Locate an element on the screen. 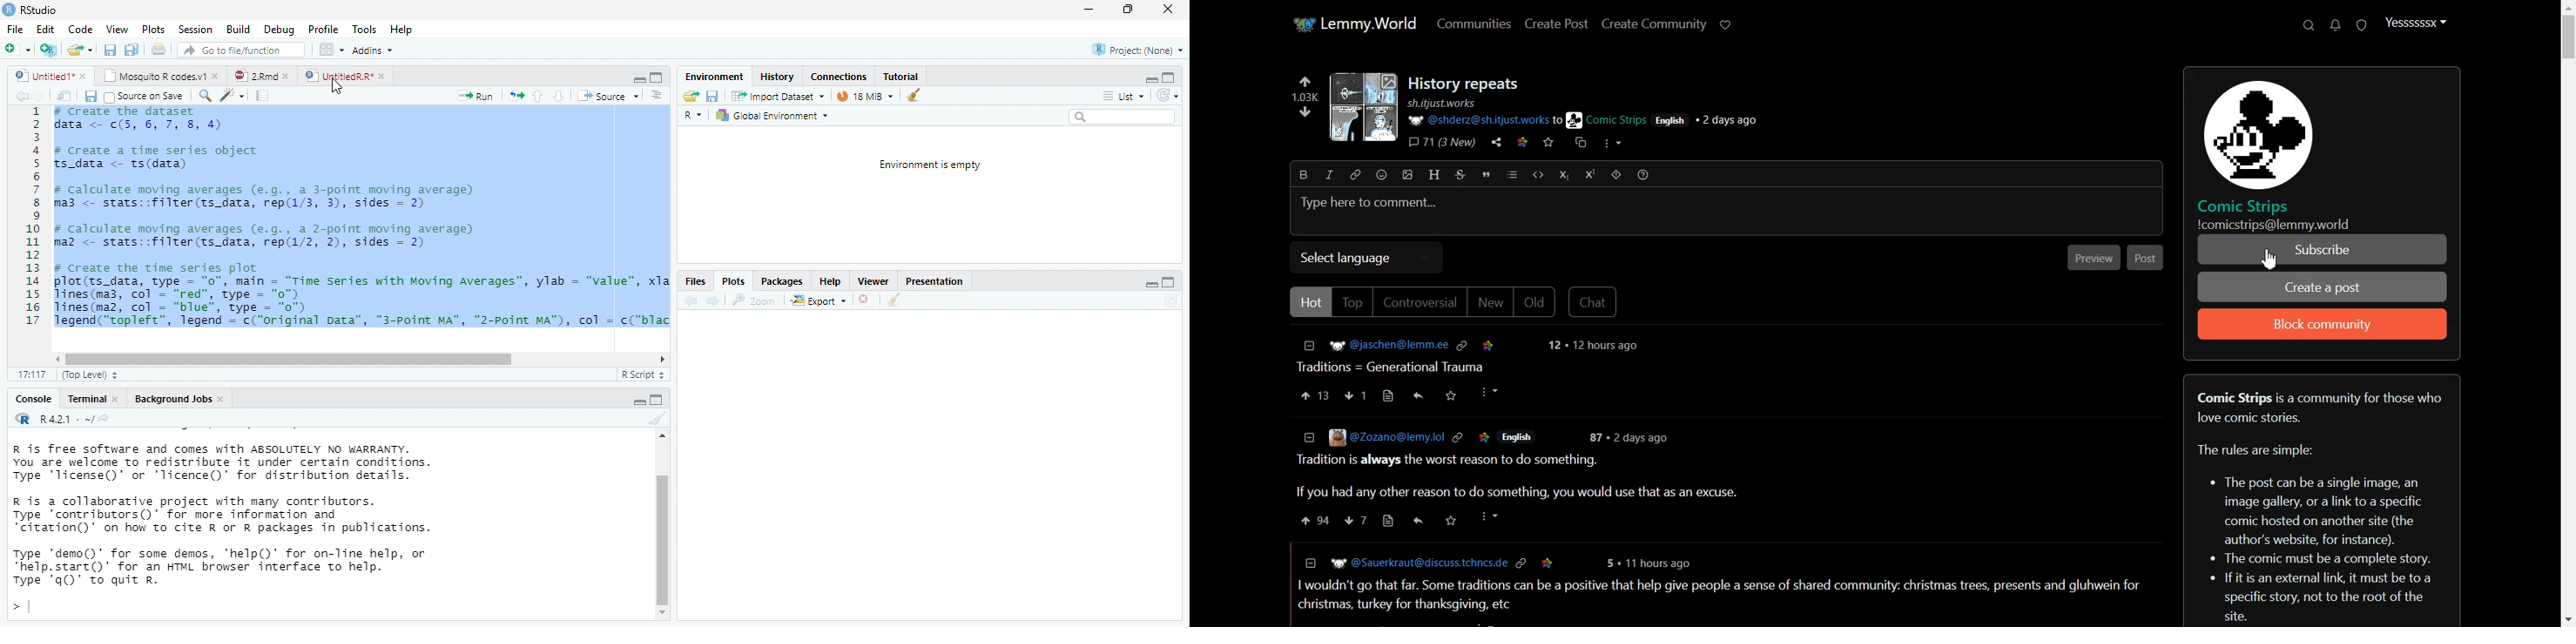  Like is located at coordinates (1315, 395).